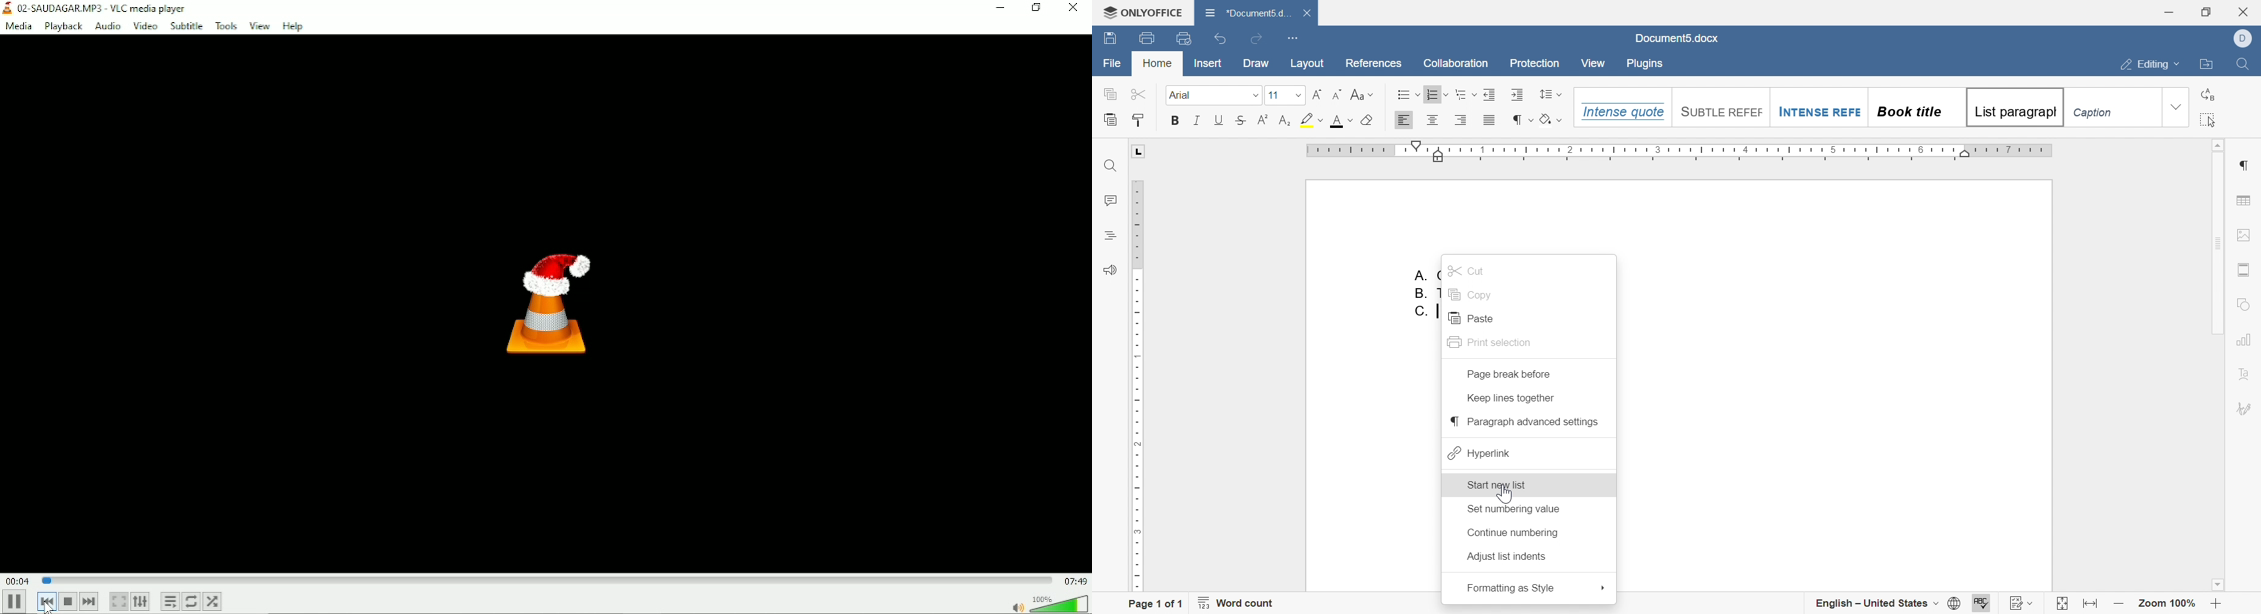 This screenshot has height=616, width=2268. What do you see at coordinates (2092, 605) in the screenshot?
I see `fit to width` at bounding box center [2092, 605].